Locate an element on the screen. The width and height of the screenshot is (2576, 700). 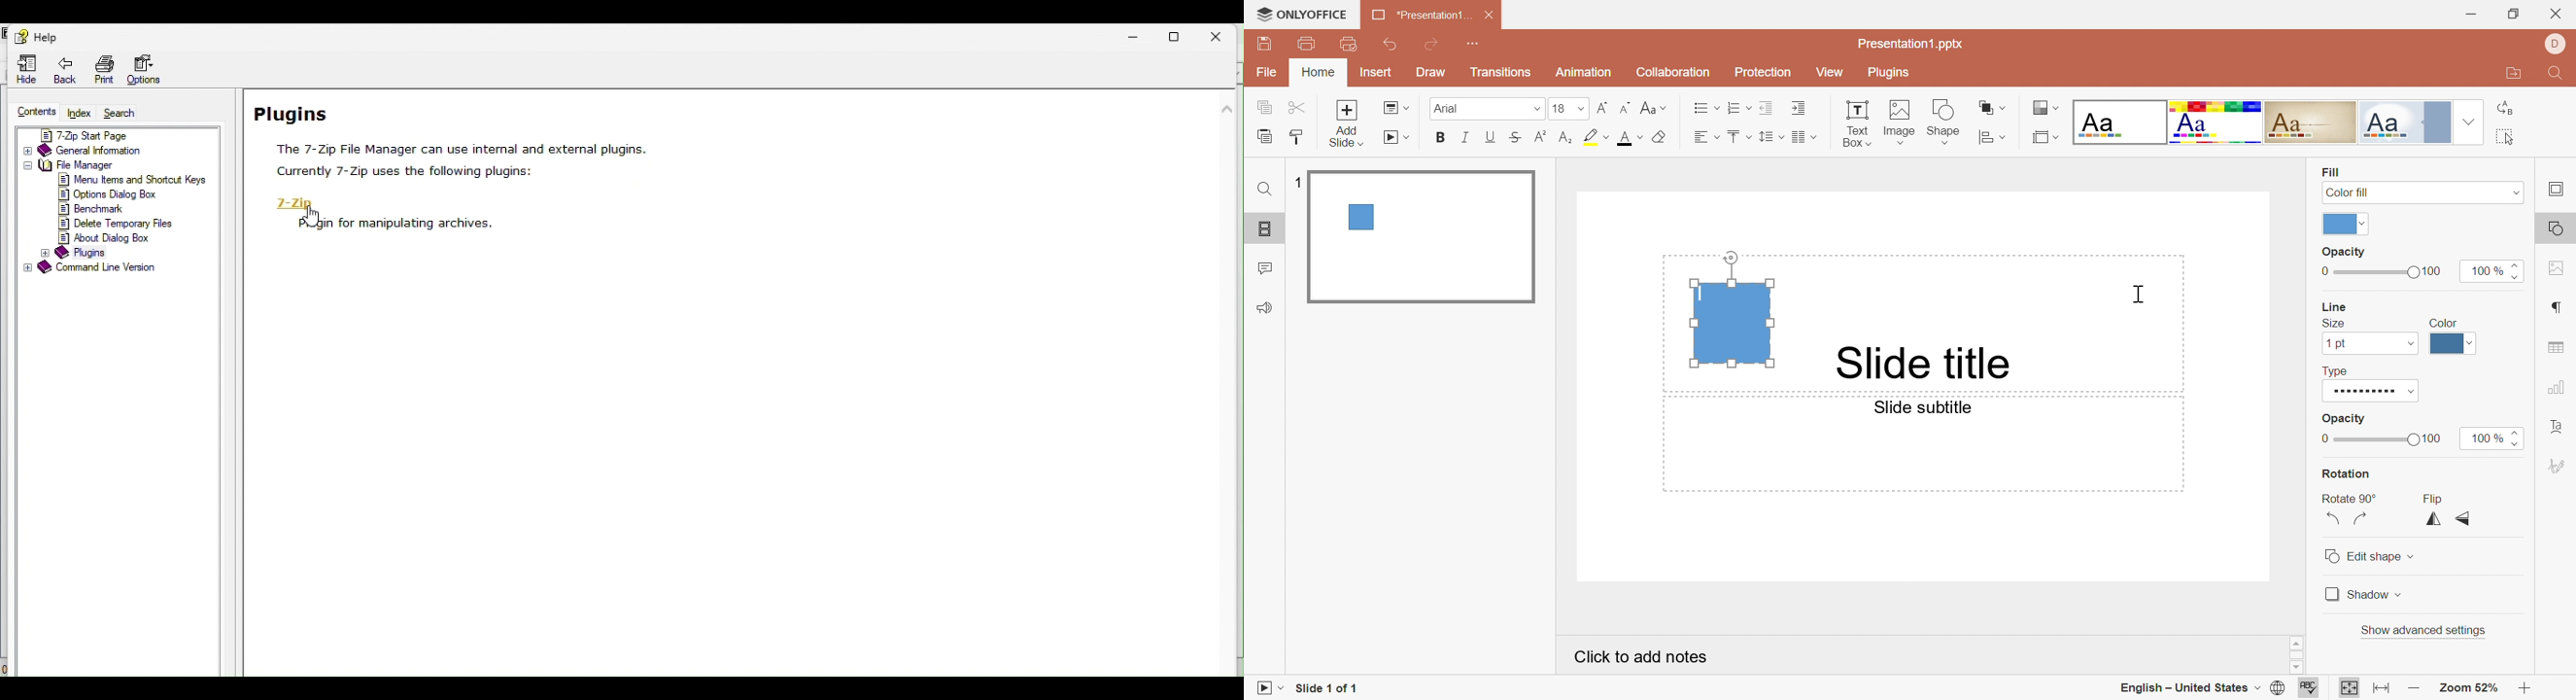
Underline is located at coordinates (1491, 135).